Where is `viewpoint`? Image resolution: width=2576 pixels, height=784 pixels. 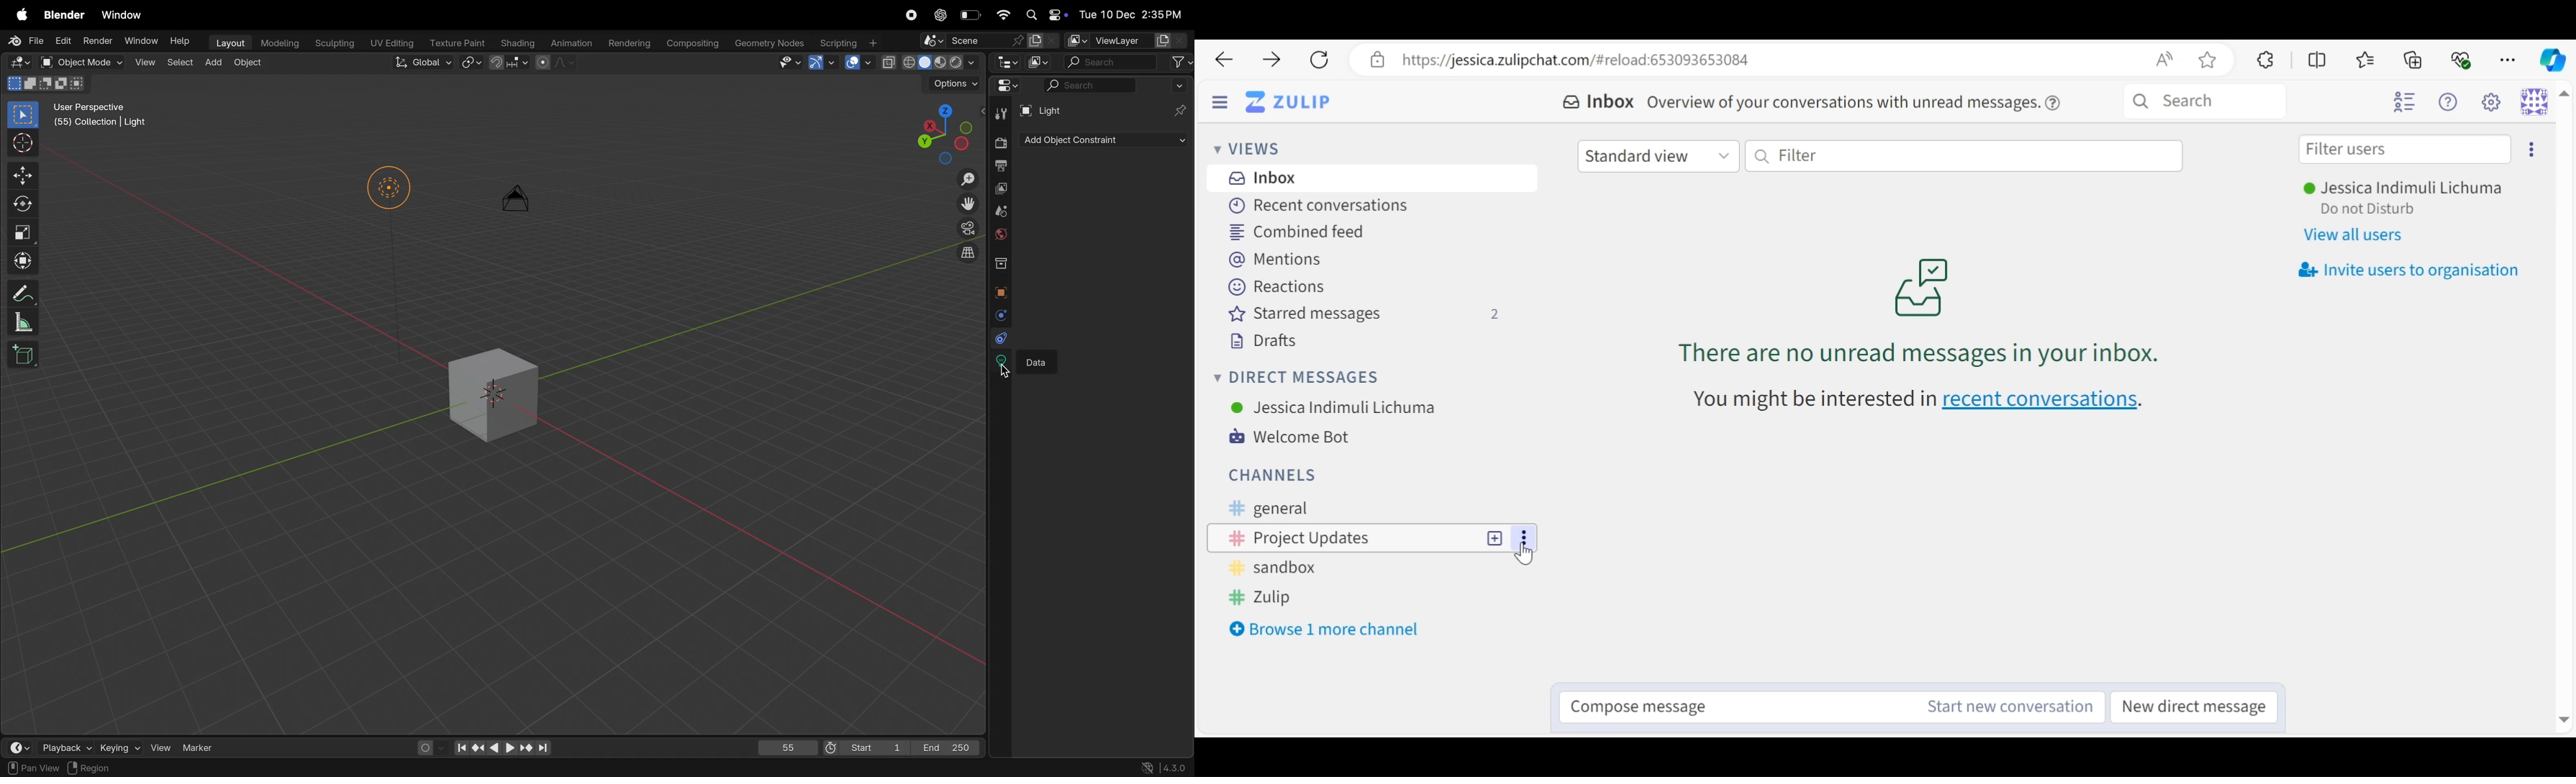
viewpoint is located at coordinates (936, 132).